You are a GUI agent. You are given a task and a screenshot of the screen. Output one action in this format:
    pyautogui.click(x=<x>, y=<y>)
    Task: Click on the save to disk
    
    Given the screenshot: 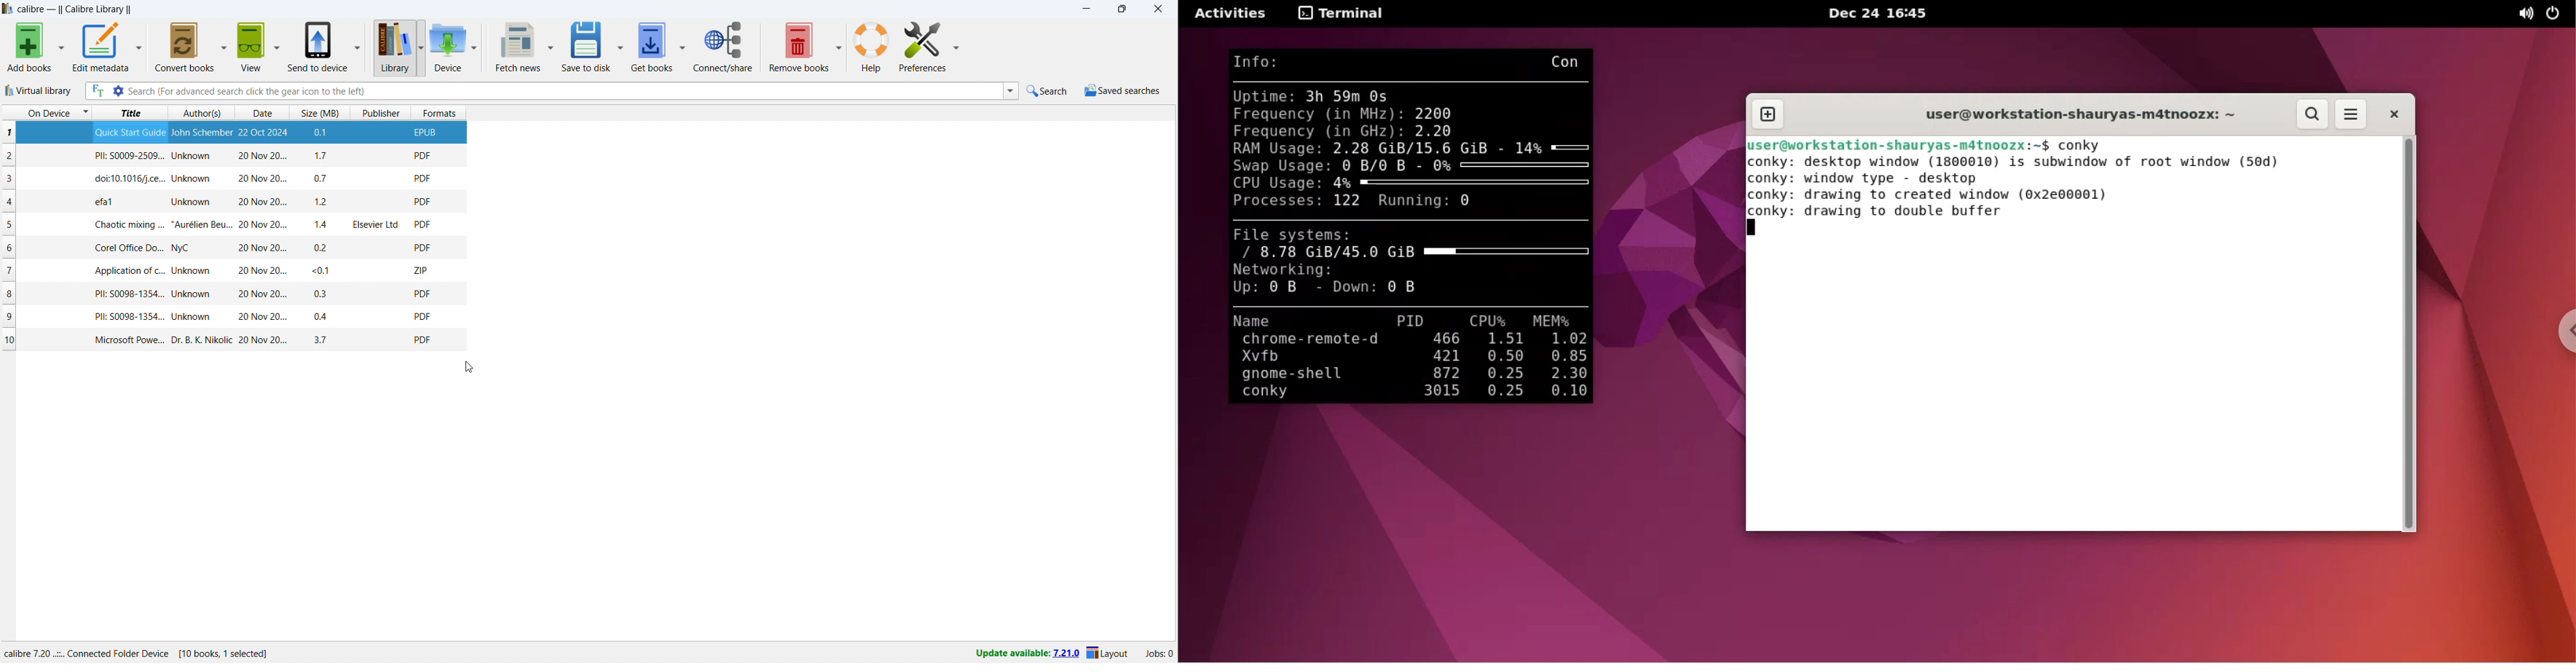 What is the action you would take?
    pyautogui.click(x=587, y=46)
    